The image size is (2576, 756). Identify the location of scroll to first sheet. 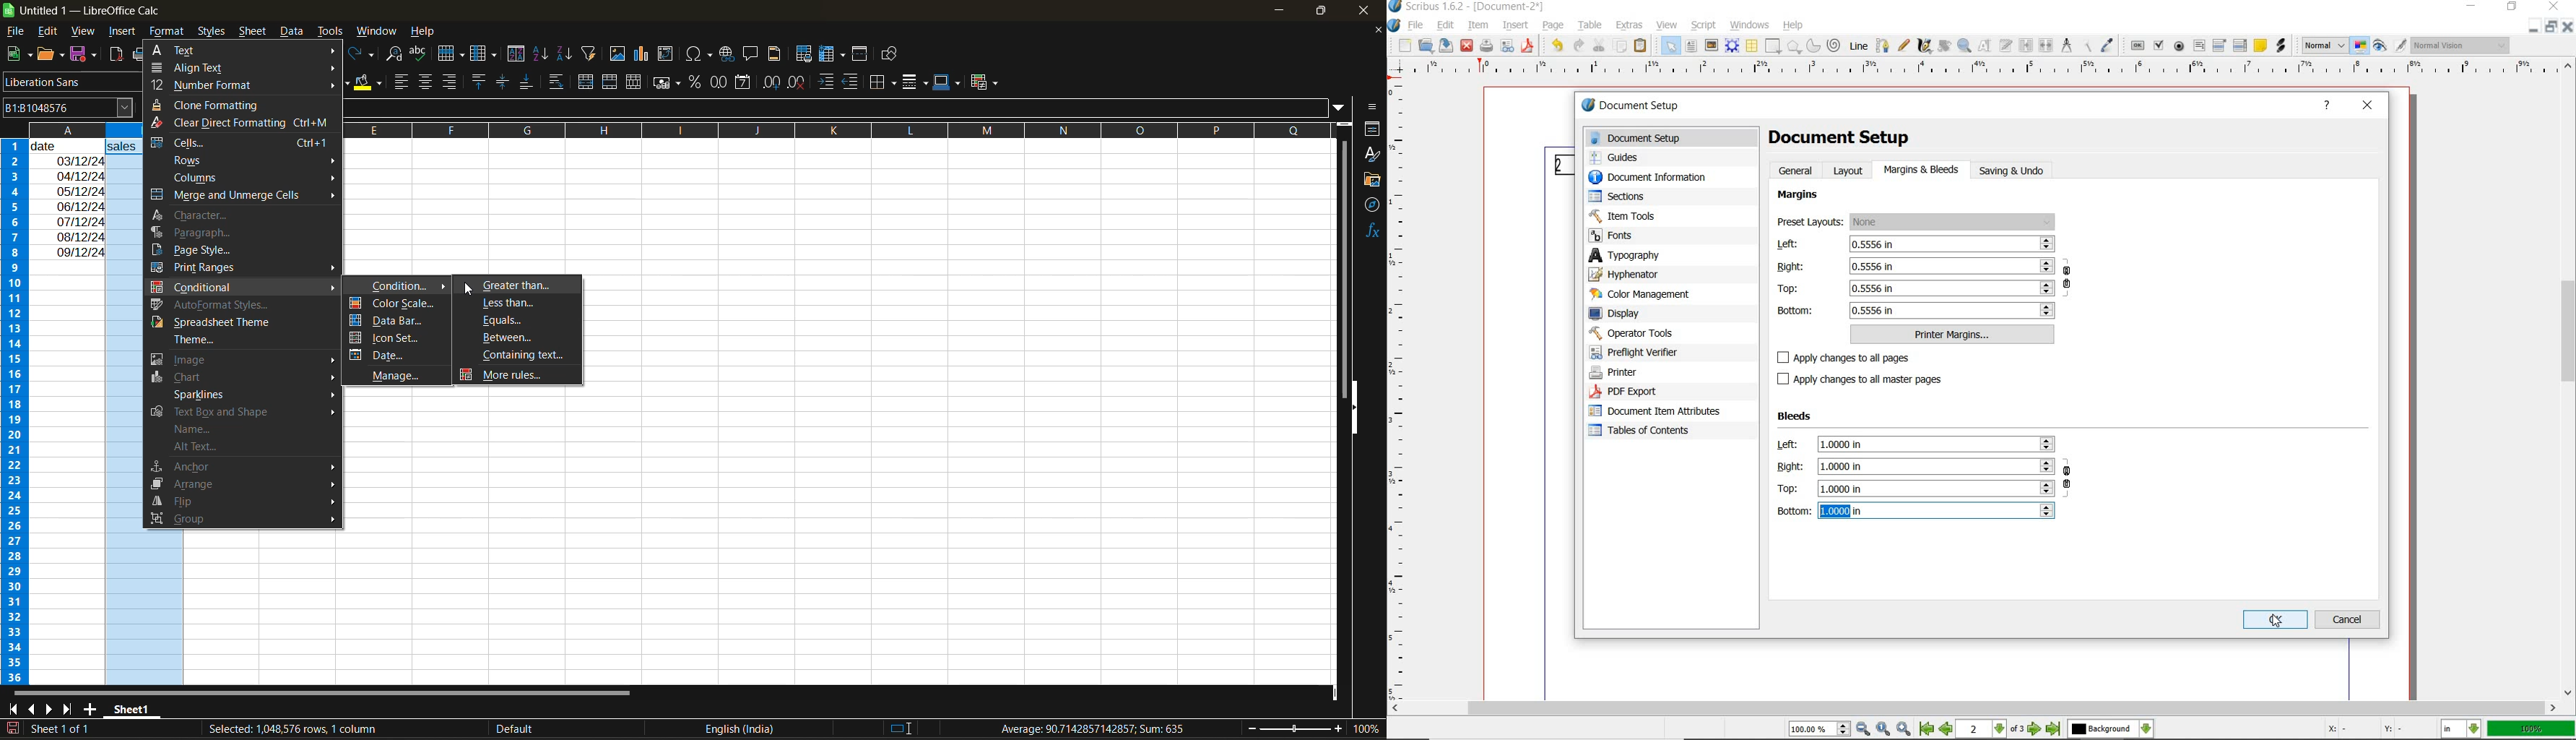
(12, 710).